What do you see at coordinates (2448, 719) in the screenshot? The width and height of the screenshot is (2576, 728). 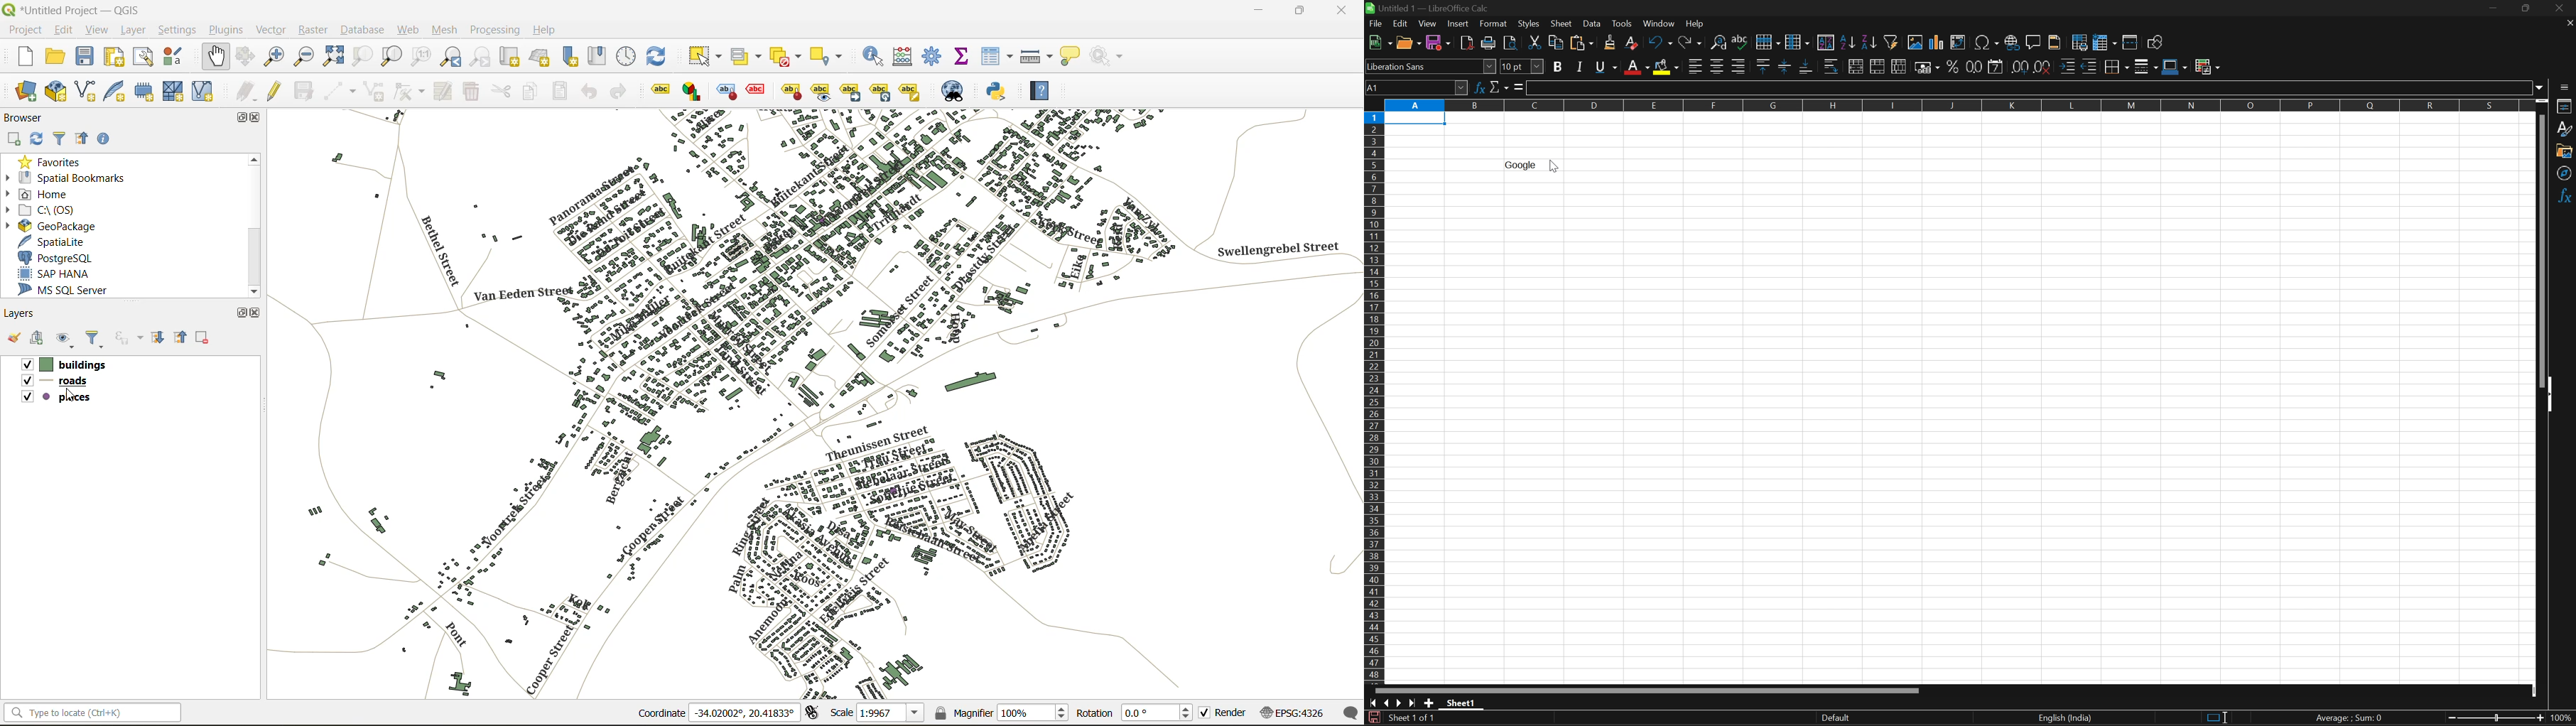 I see `Zoom in` at bounding box center [2448, 719].